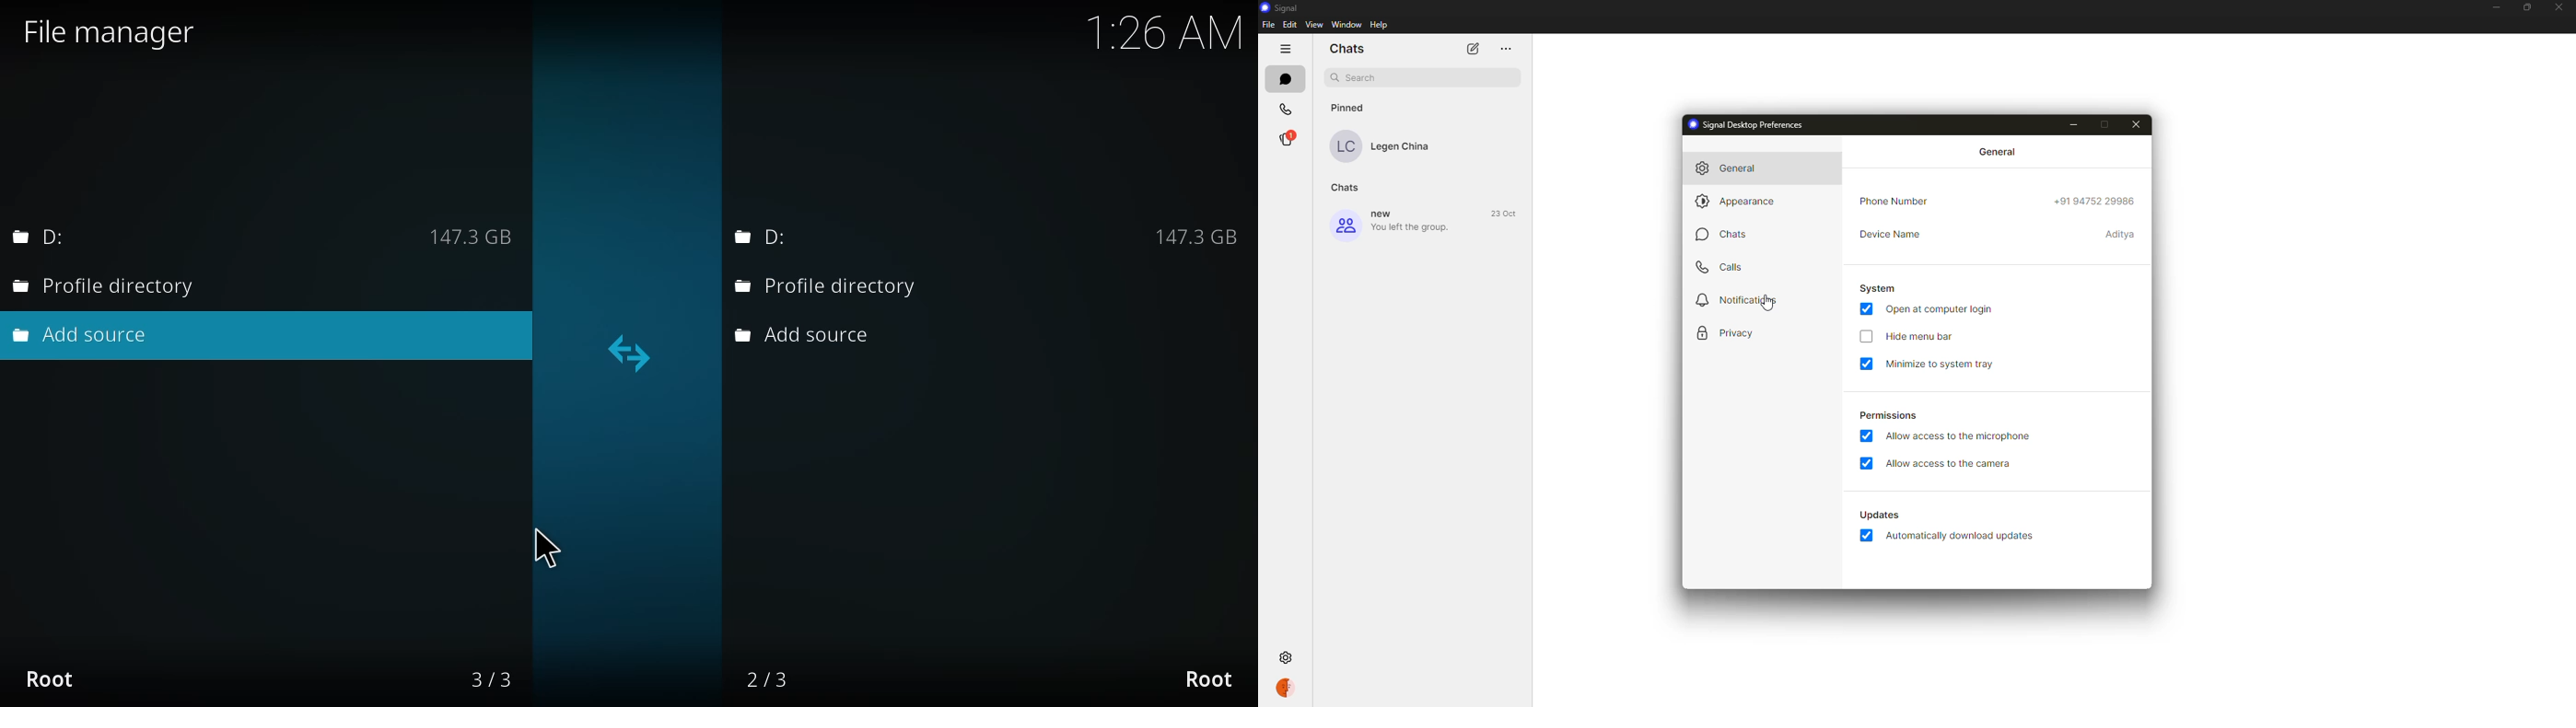 Image resolution: width=2576 pixels, height=728 pixels. Describe the element at coordinates (1865, 309) in the screenshot. I see `selected` at that location.